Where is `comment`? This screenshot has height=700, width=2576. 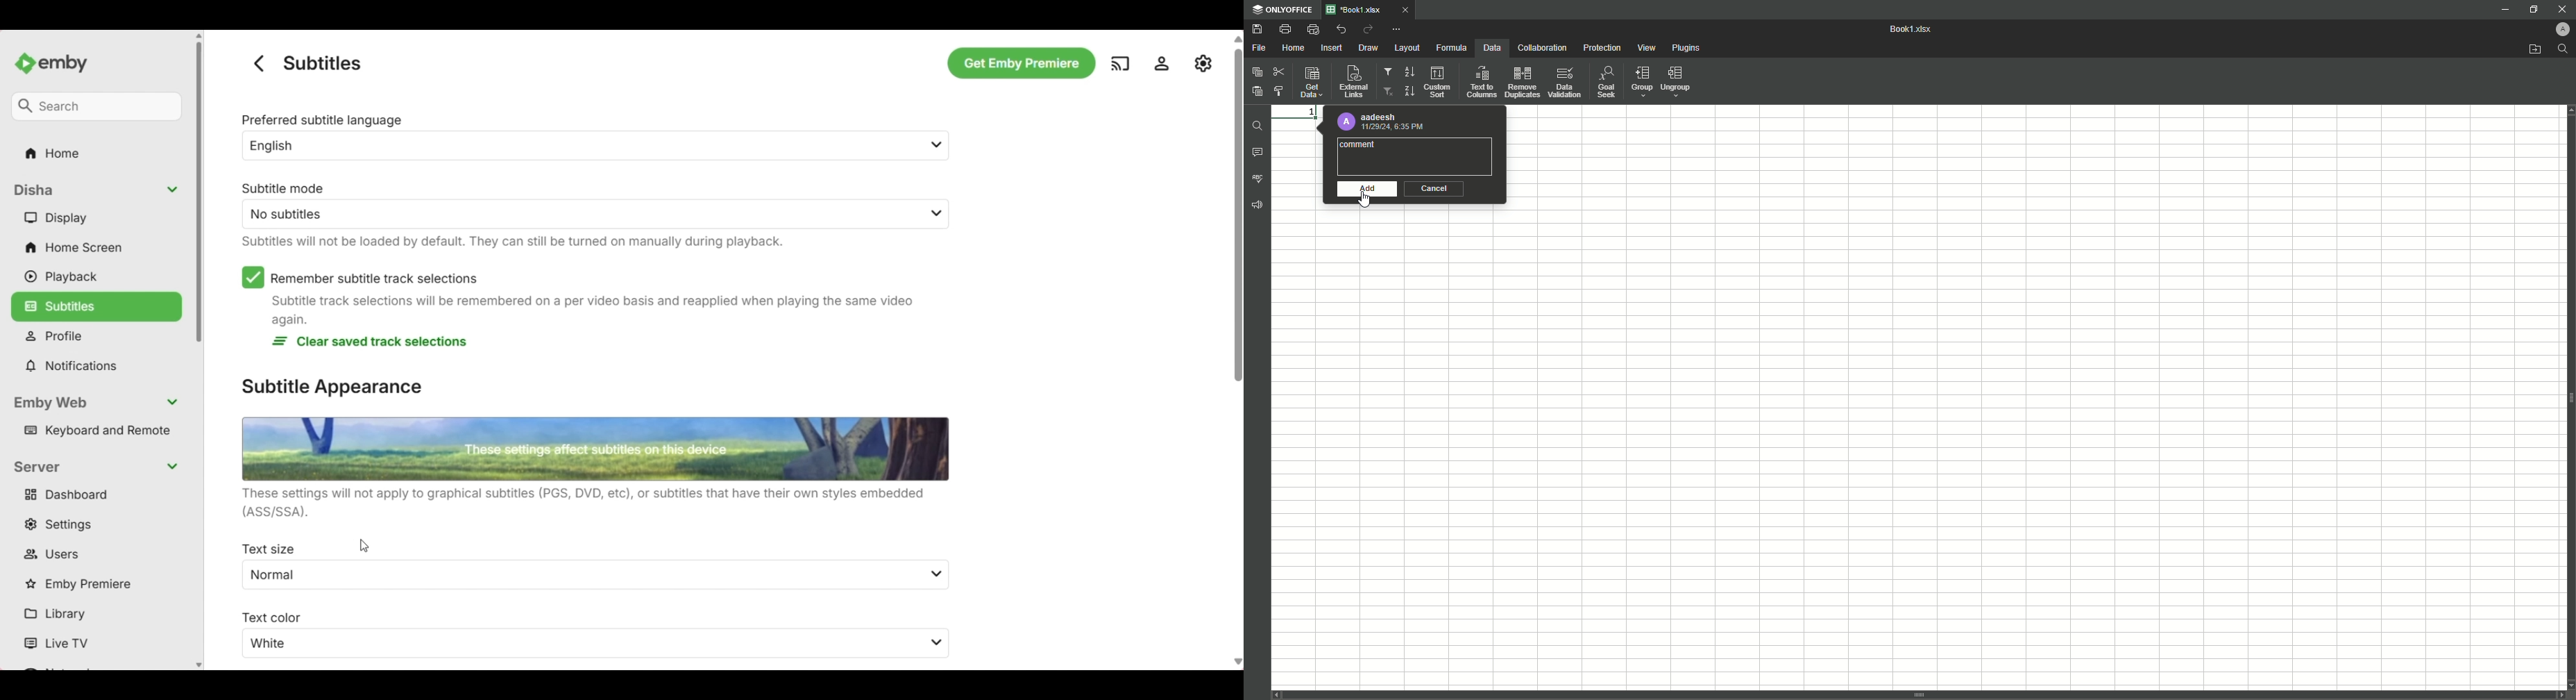 comment is located at coordinates (1361, 144).